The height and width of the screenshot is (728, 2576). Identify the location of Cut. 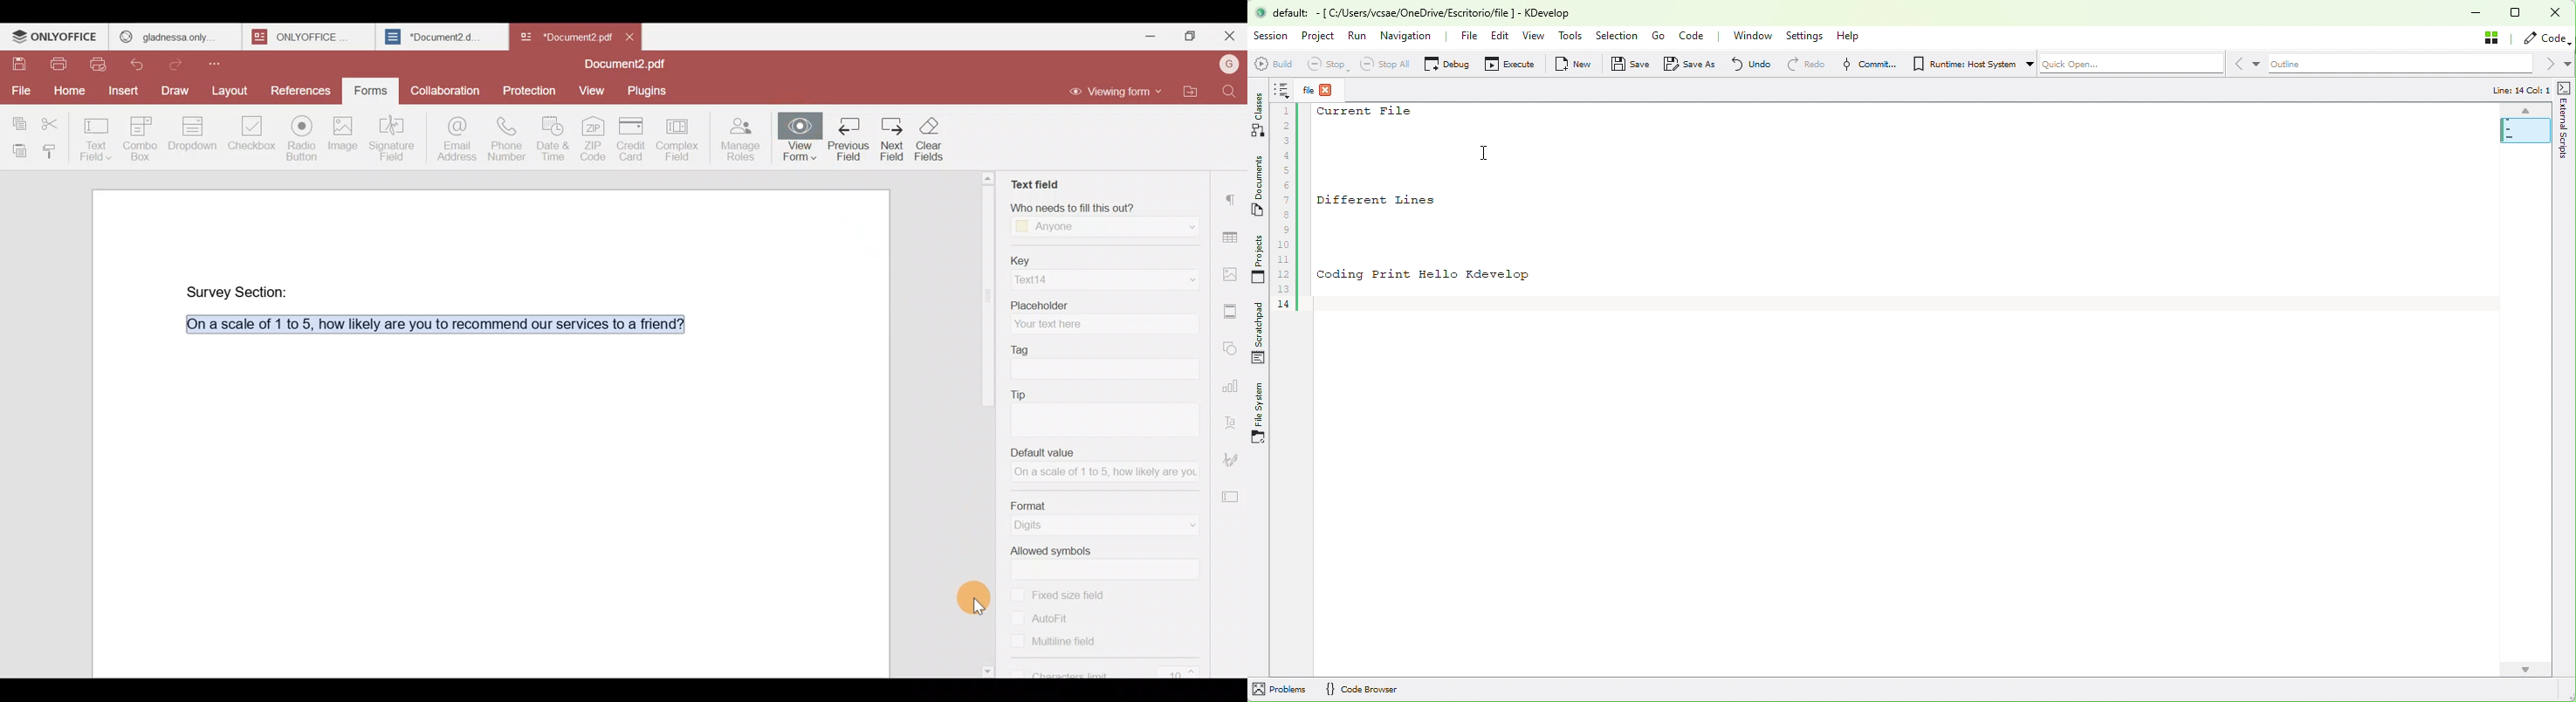
(55, 120).